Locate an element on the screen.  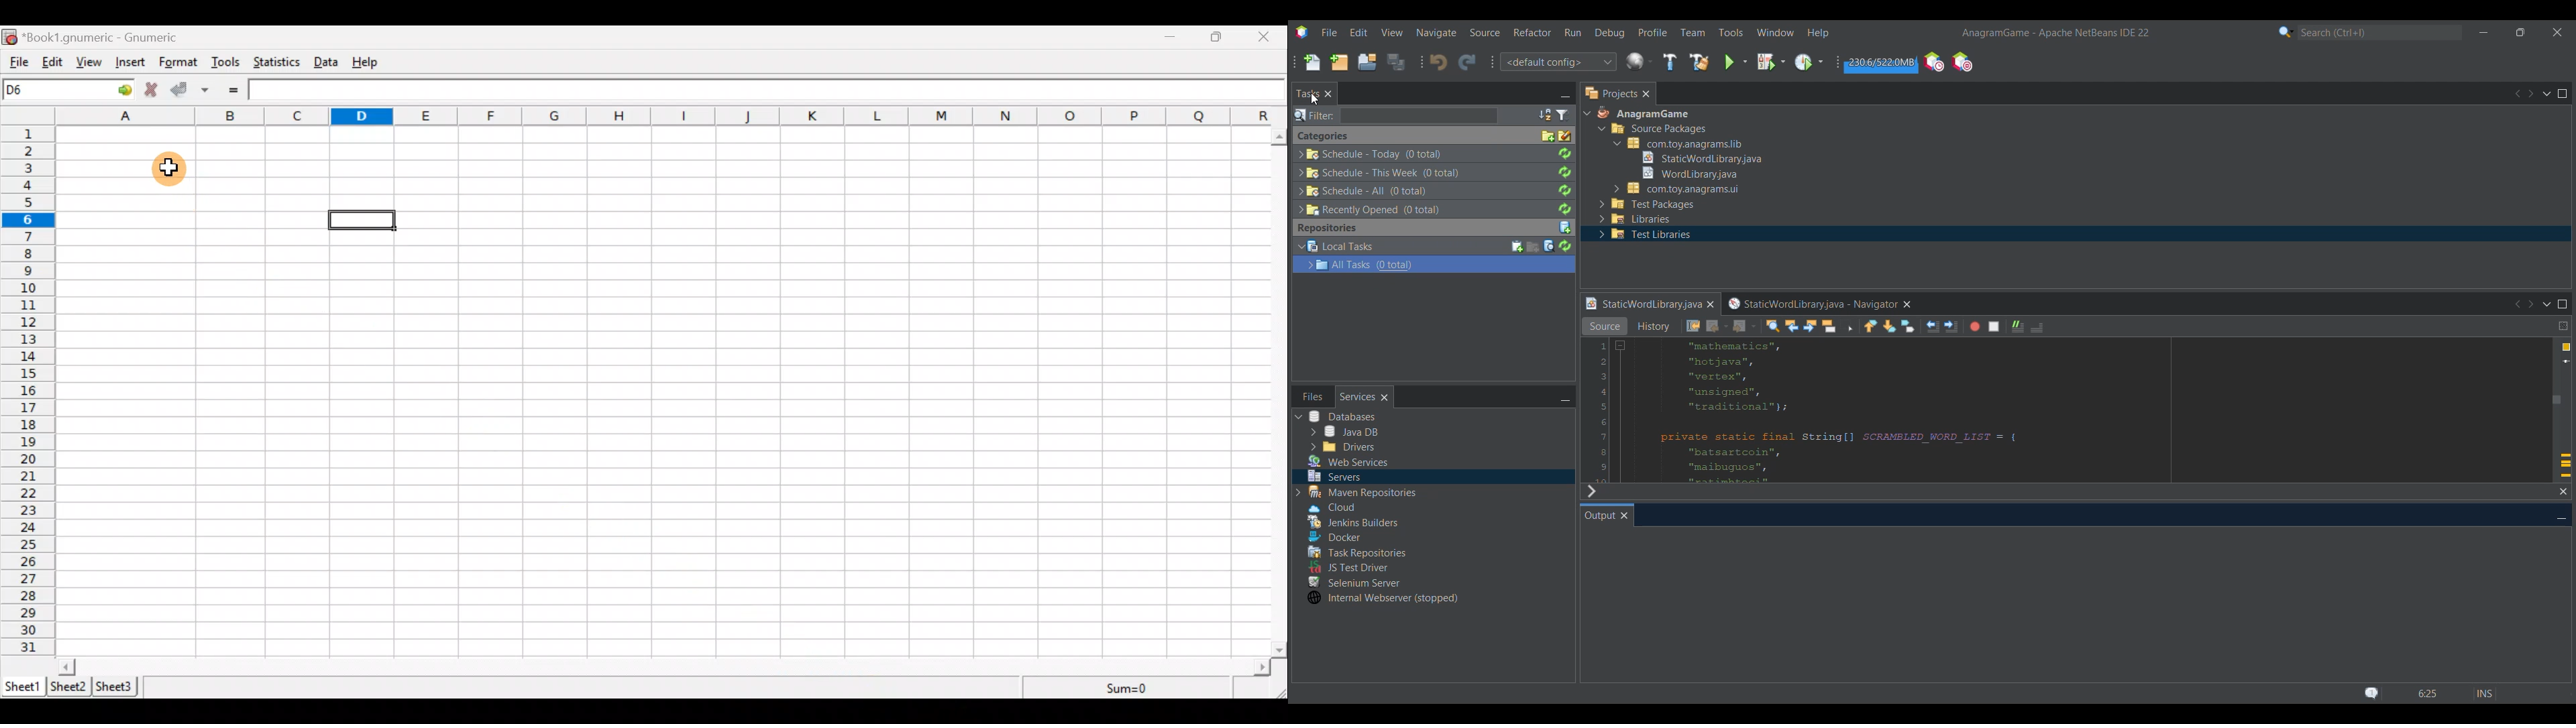
Alphabets row is located at coordinates (667, 117).